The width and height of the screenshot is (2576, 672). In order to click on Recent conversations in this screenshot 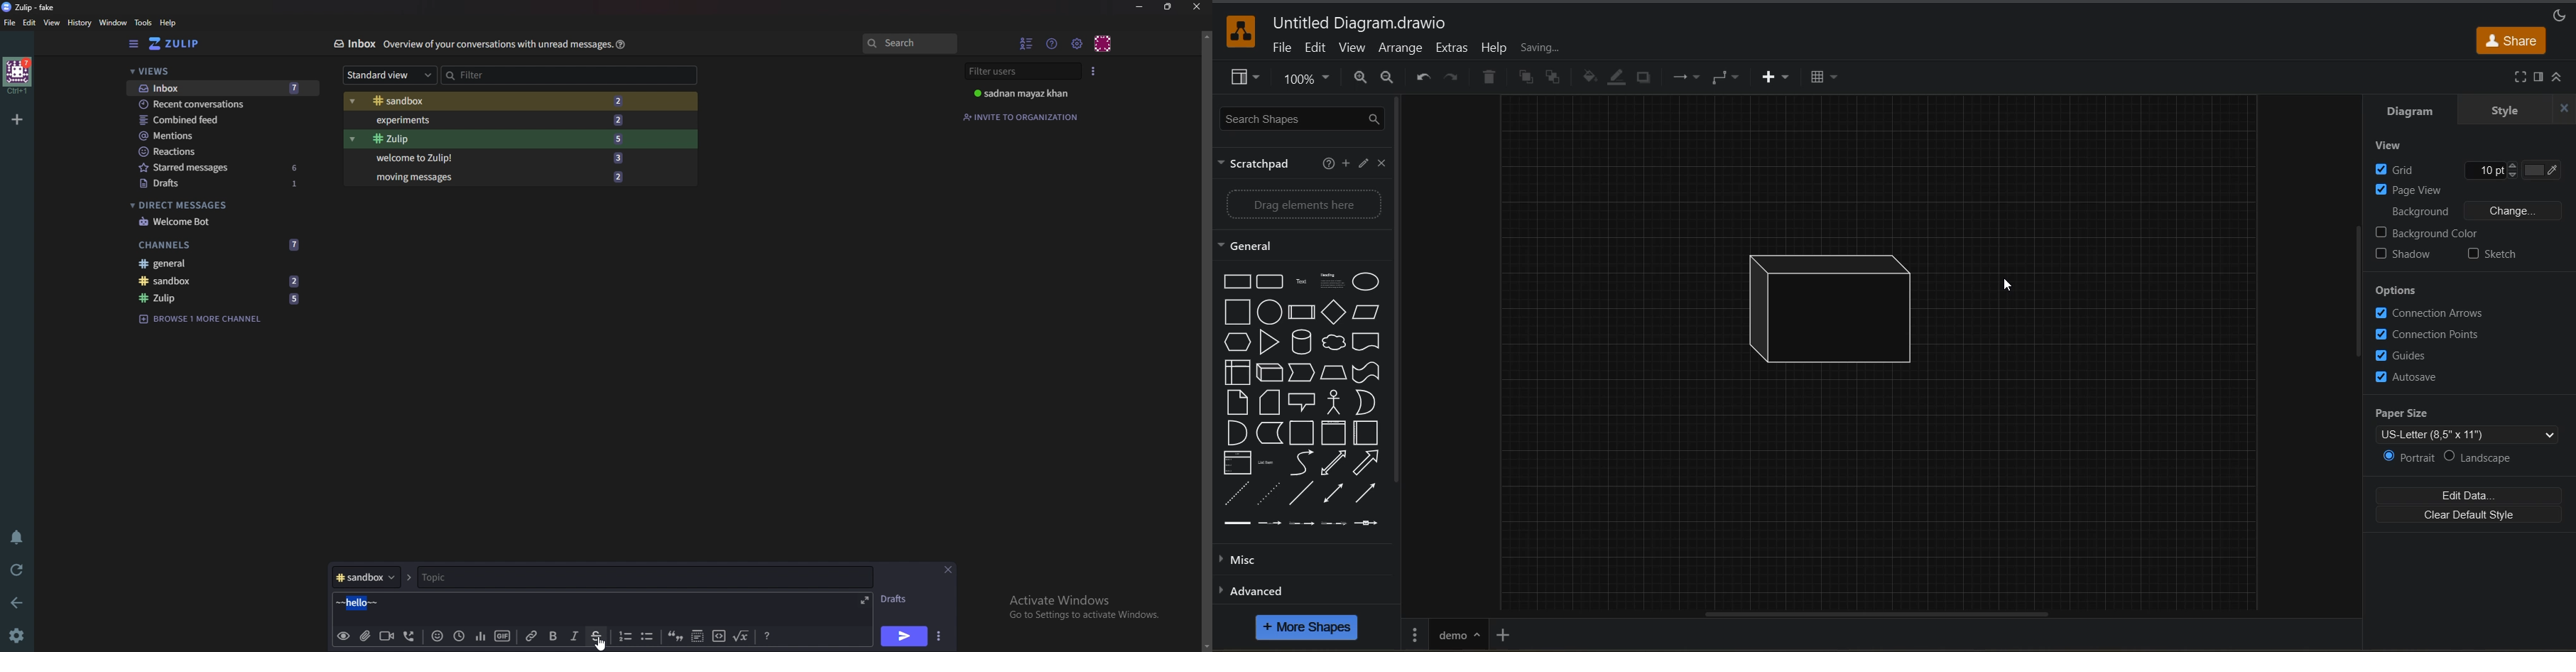, I will do `click(227, 104)`.